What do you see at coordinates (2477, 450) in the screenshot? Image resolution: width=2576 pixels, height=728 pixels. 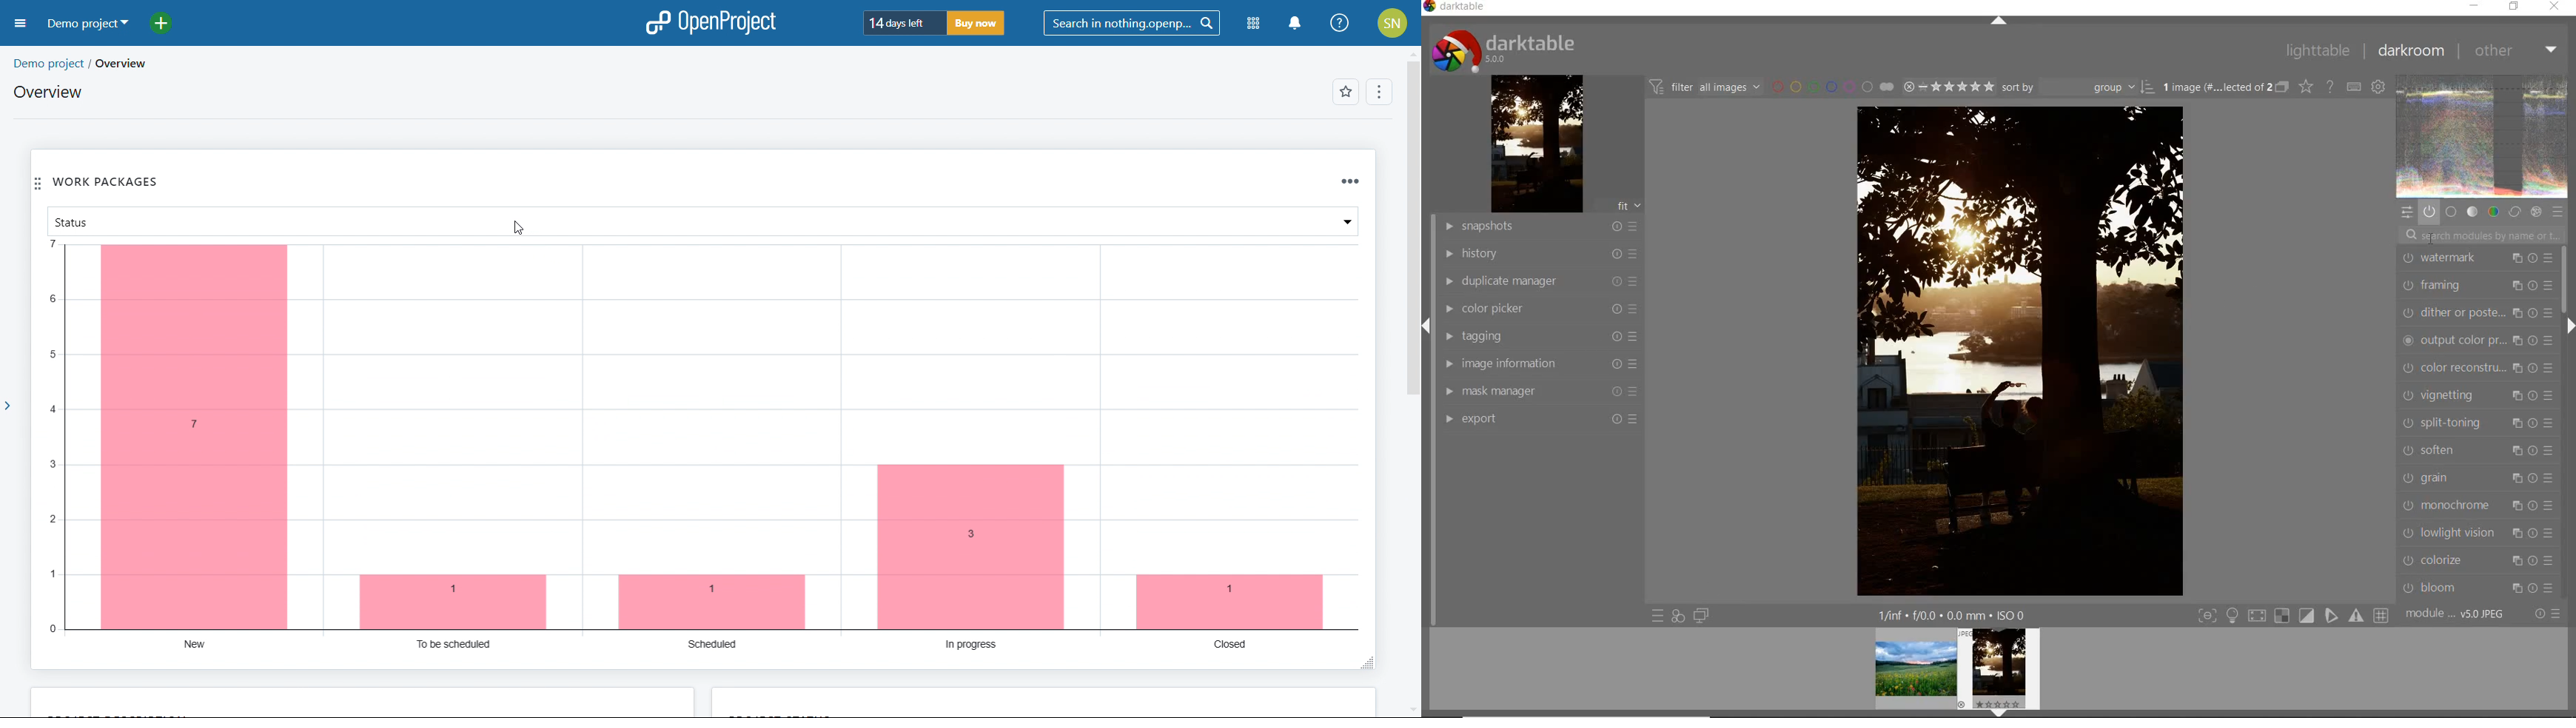 I see `soften` at bounding box center [2477, 450].